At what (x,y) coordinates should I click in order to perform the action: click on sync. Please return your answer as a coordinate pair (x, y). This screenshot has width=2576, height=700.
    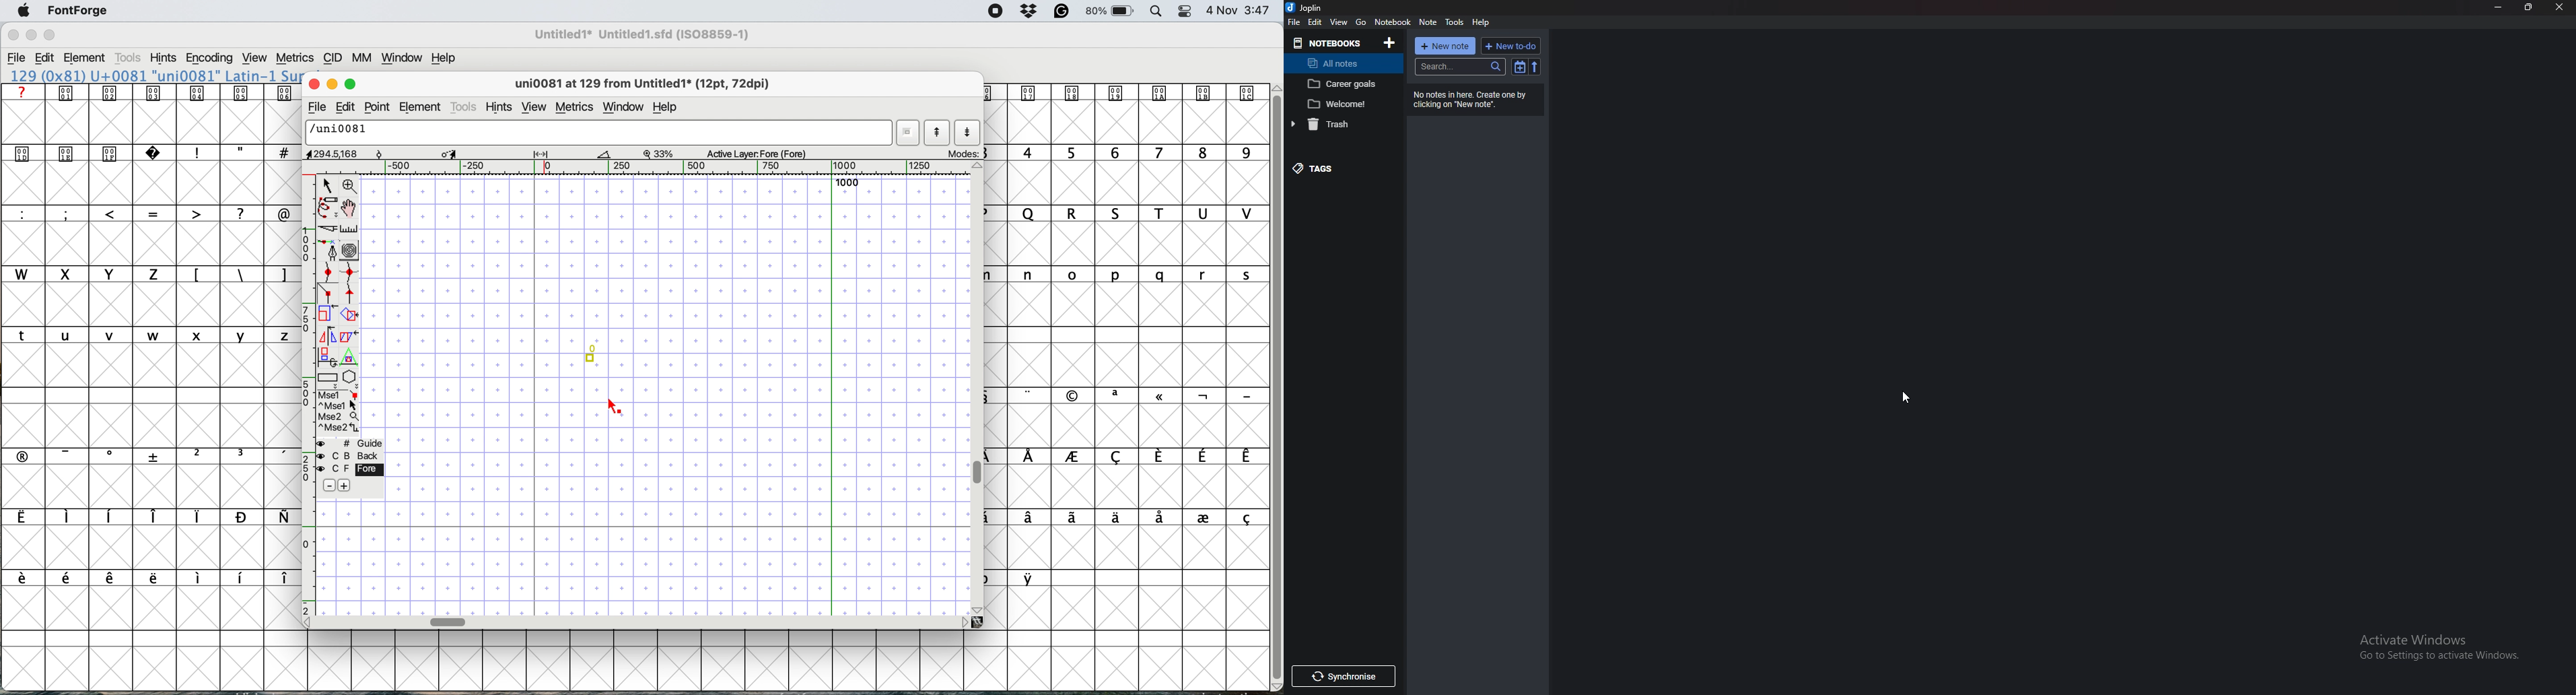
    Looking at the image, I should click on (1342, 676).